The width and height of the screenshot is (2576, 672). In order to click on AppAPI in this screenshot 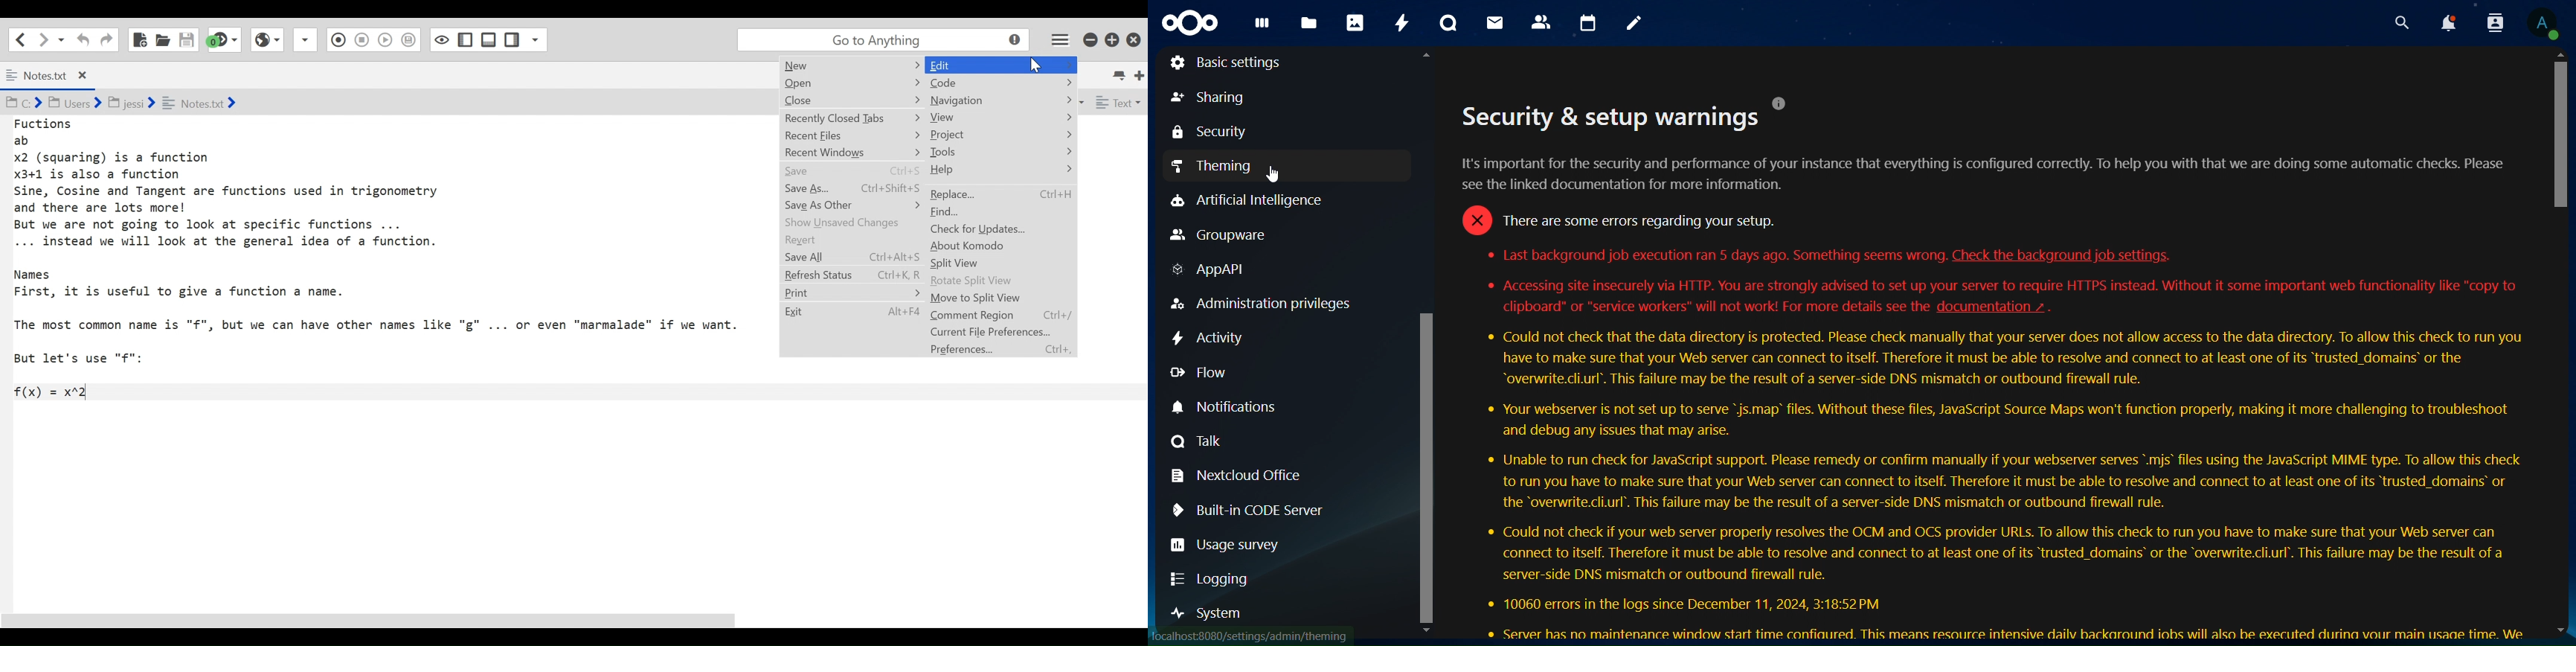, I will do `click(1214, 271)`.